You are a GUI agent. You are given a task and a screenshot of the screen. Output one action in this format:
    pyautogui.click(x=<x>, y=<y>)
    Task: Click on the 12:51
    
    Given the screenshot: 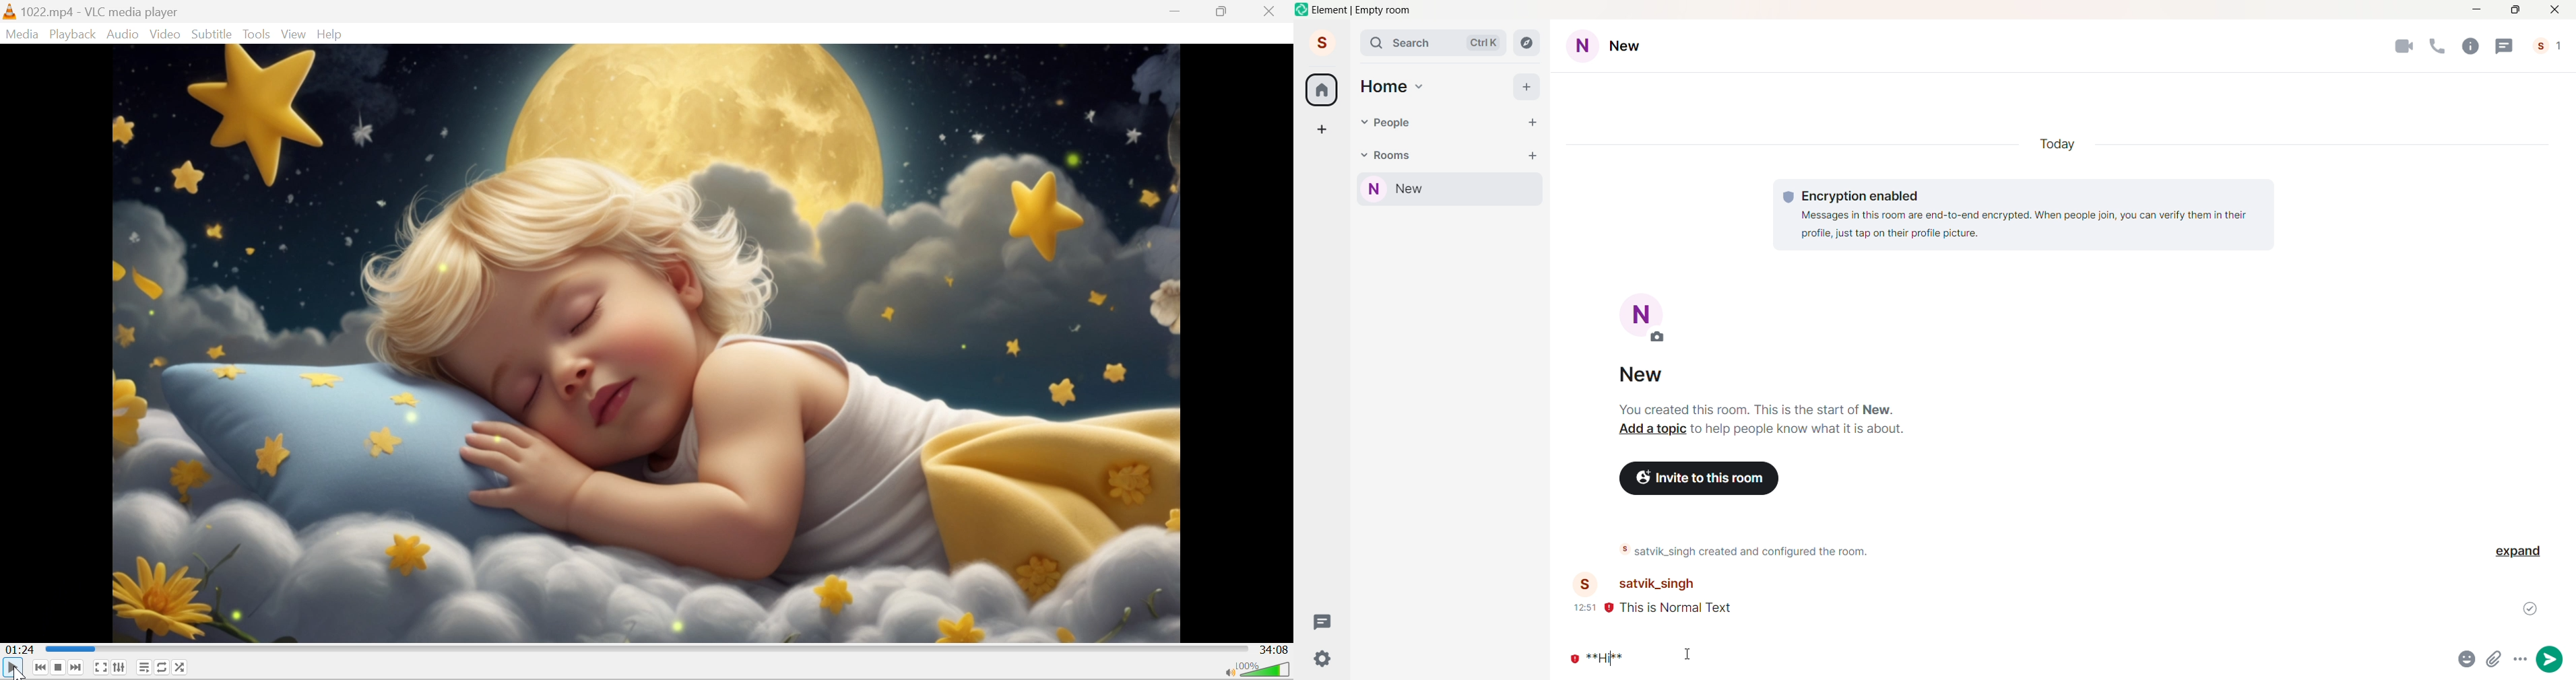 What is the action you would take?
    pyautogui.click(x=1584, y=607)
    